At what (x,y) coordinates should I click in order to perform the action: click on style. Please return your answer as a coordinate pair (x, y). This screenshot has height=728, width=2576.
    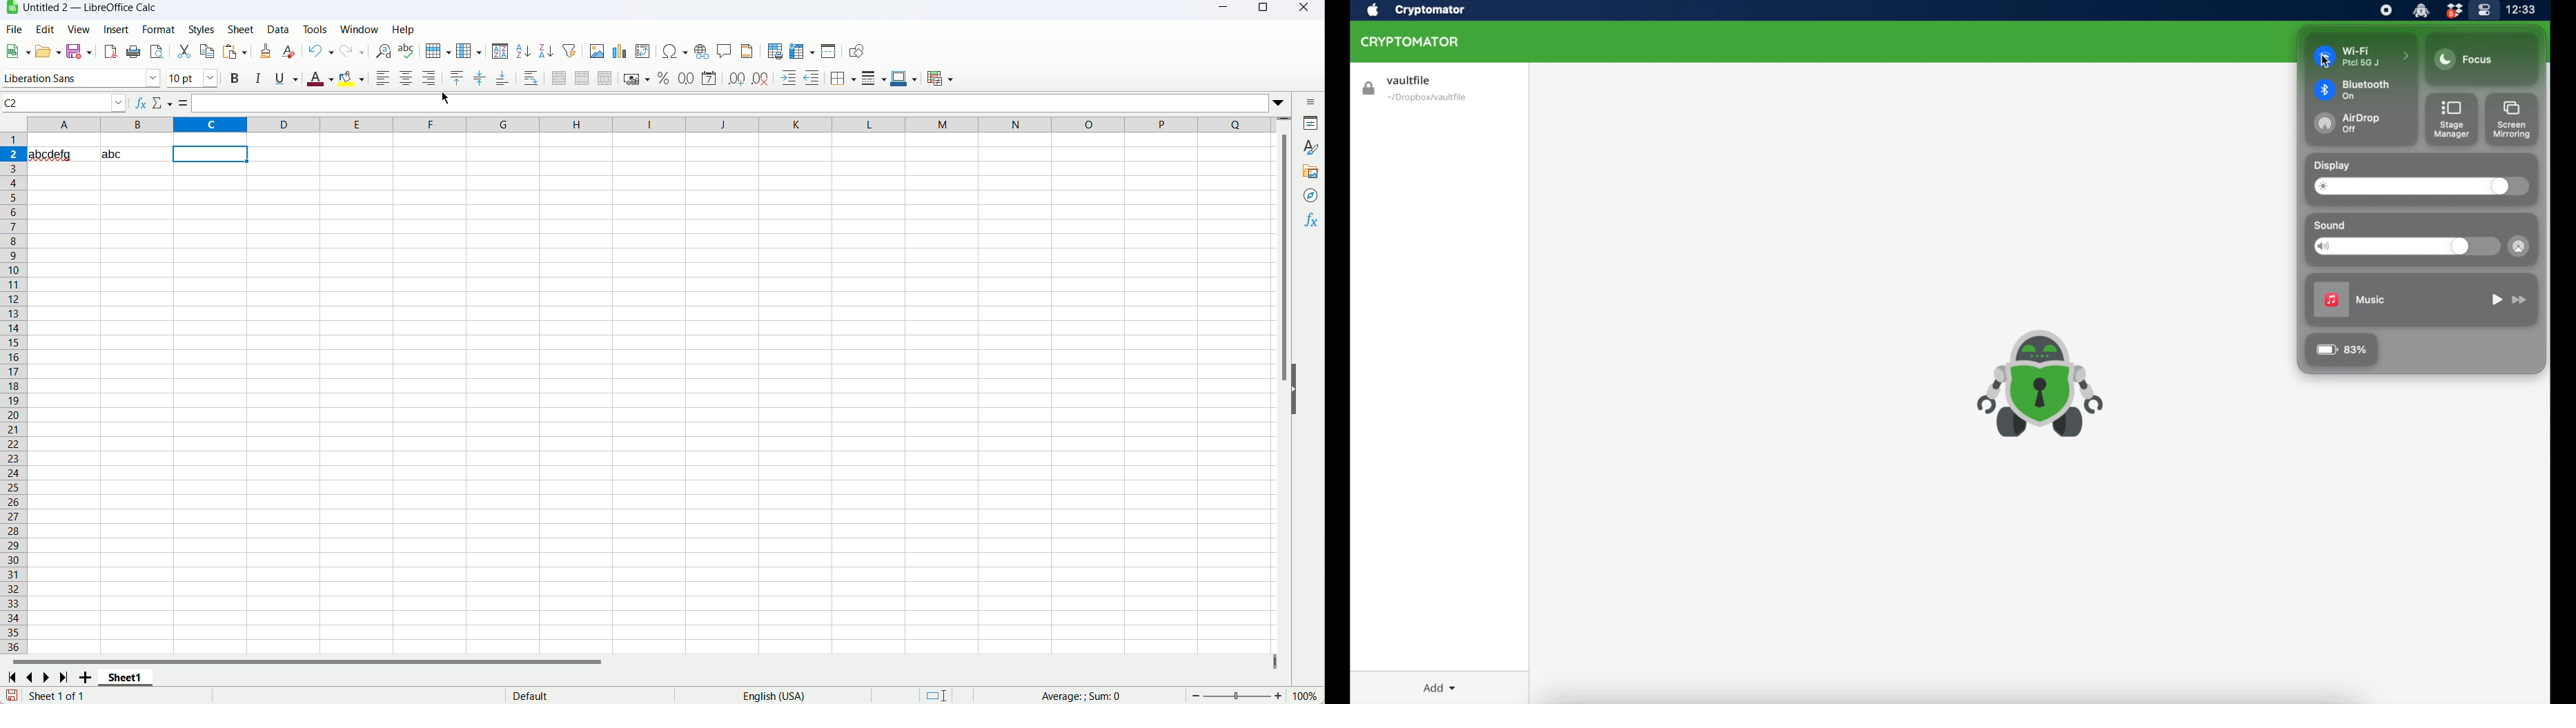
    Looking at the image, I should click on (1308, 147).